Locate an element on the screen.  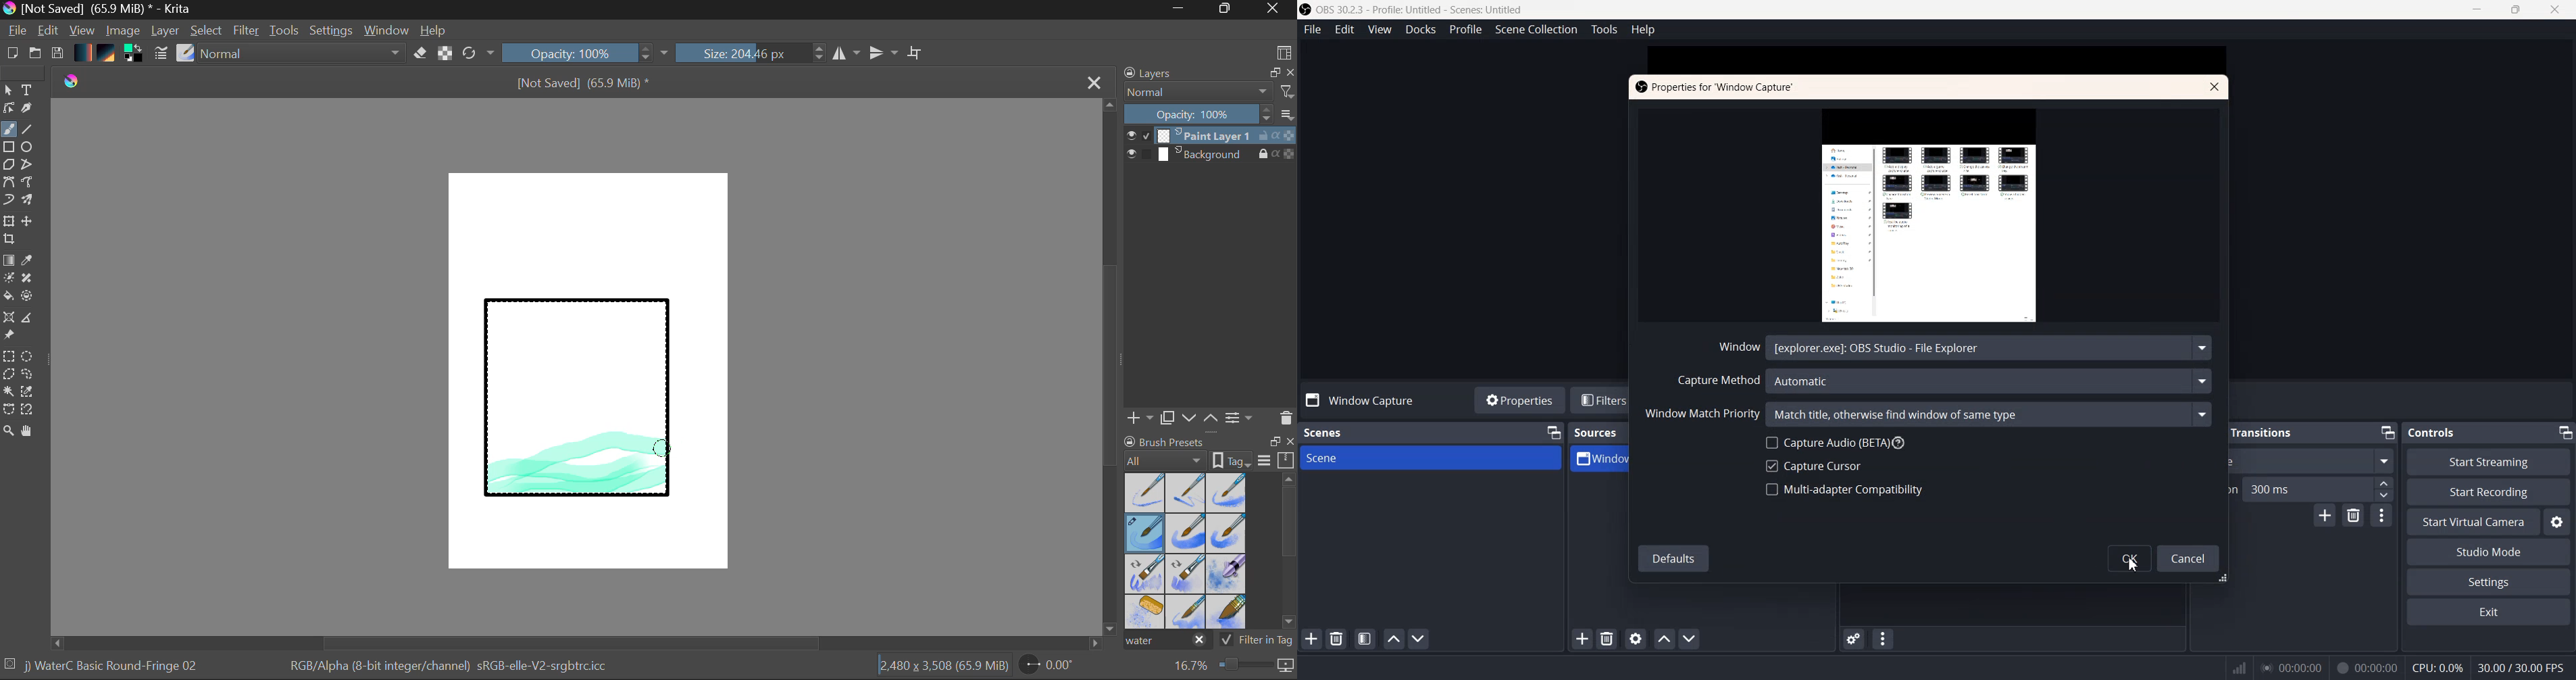
Freehand Path Tool is located at coordinates (26, 183).